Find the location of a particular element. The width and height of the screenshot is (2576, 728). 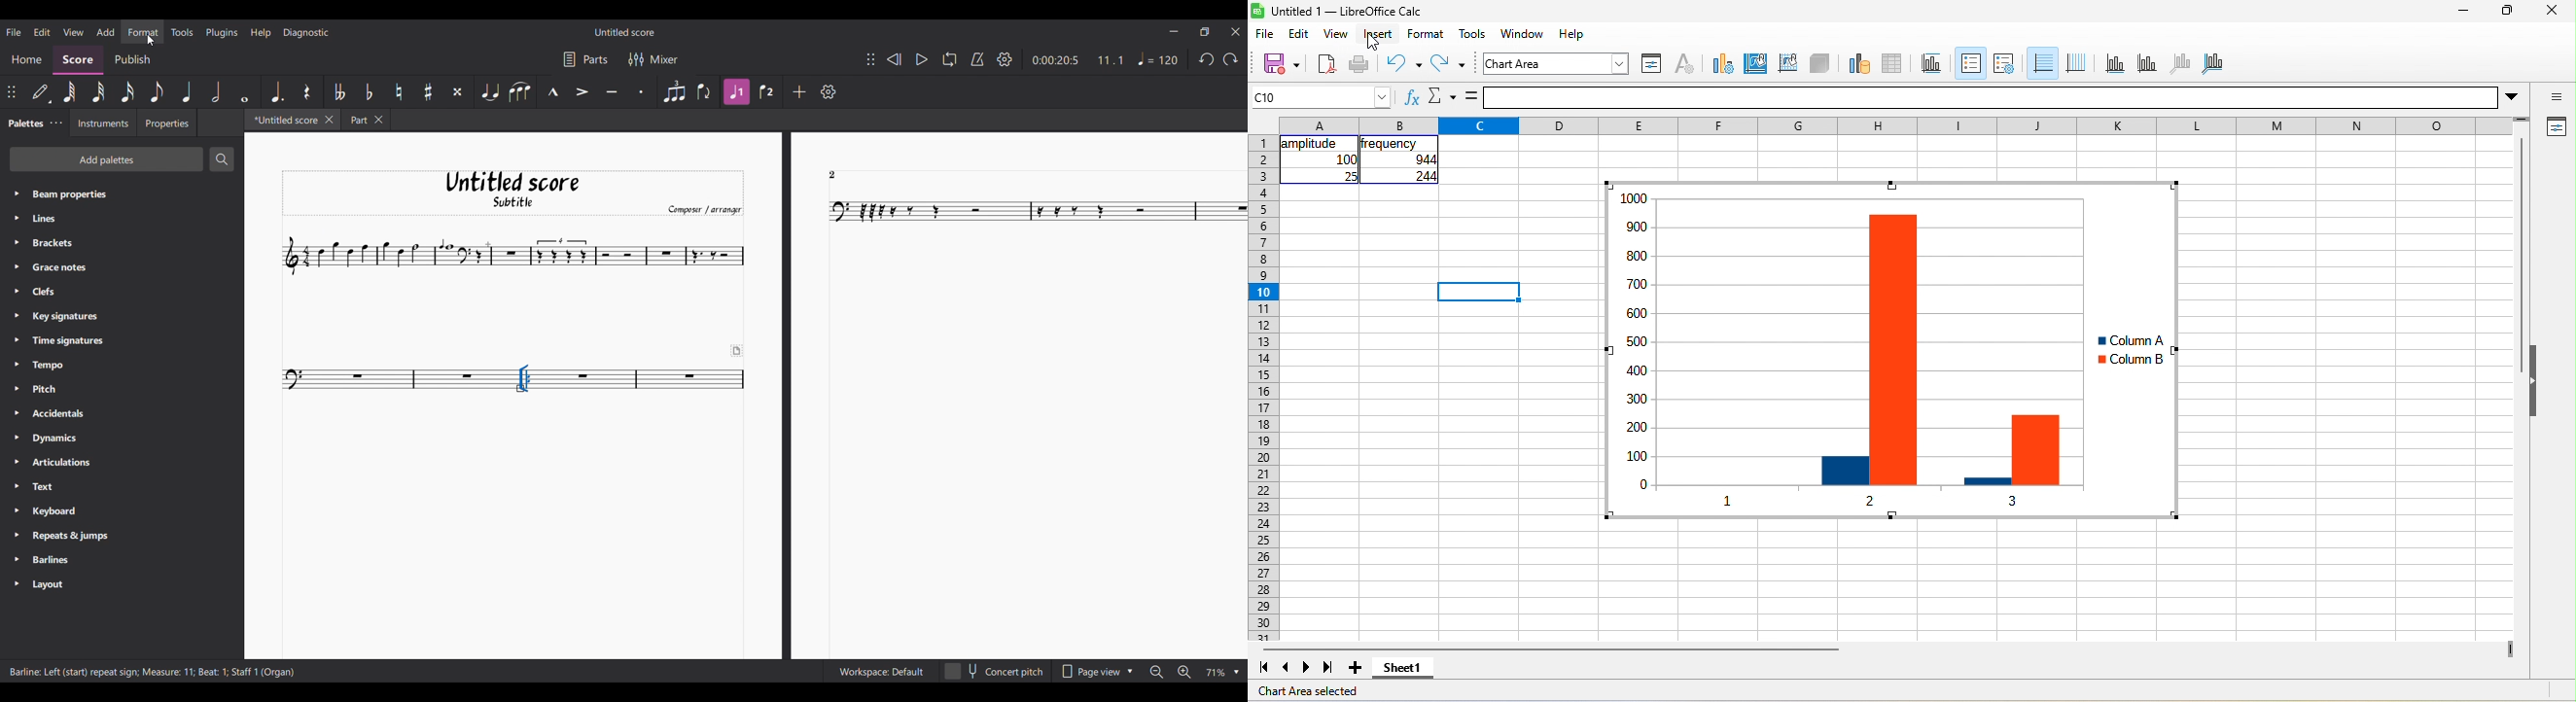

first sheet is located at coordinates (1261, 666).